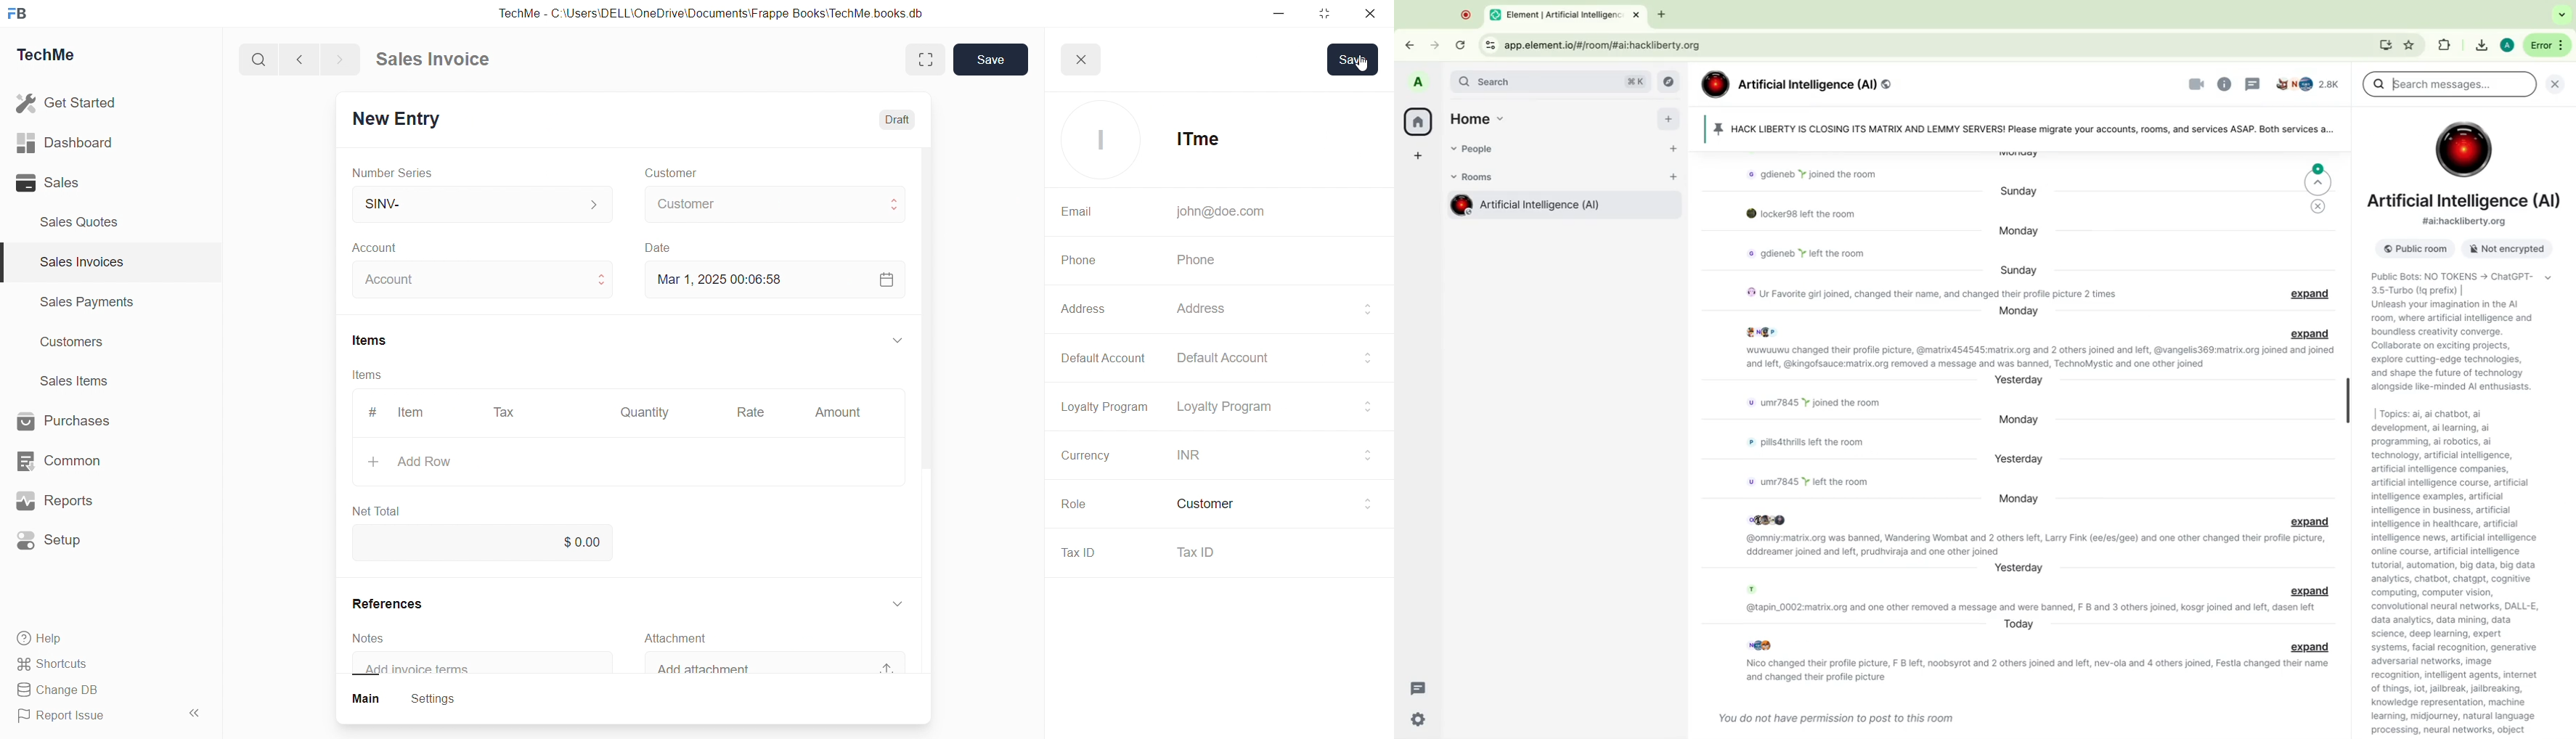  What do you see at coordinates (1277, 355) in the screenshot?
I see `Default Account` at bounding box center [1277, 355].